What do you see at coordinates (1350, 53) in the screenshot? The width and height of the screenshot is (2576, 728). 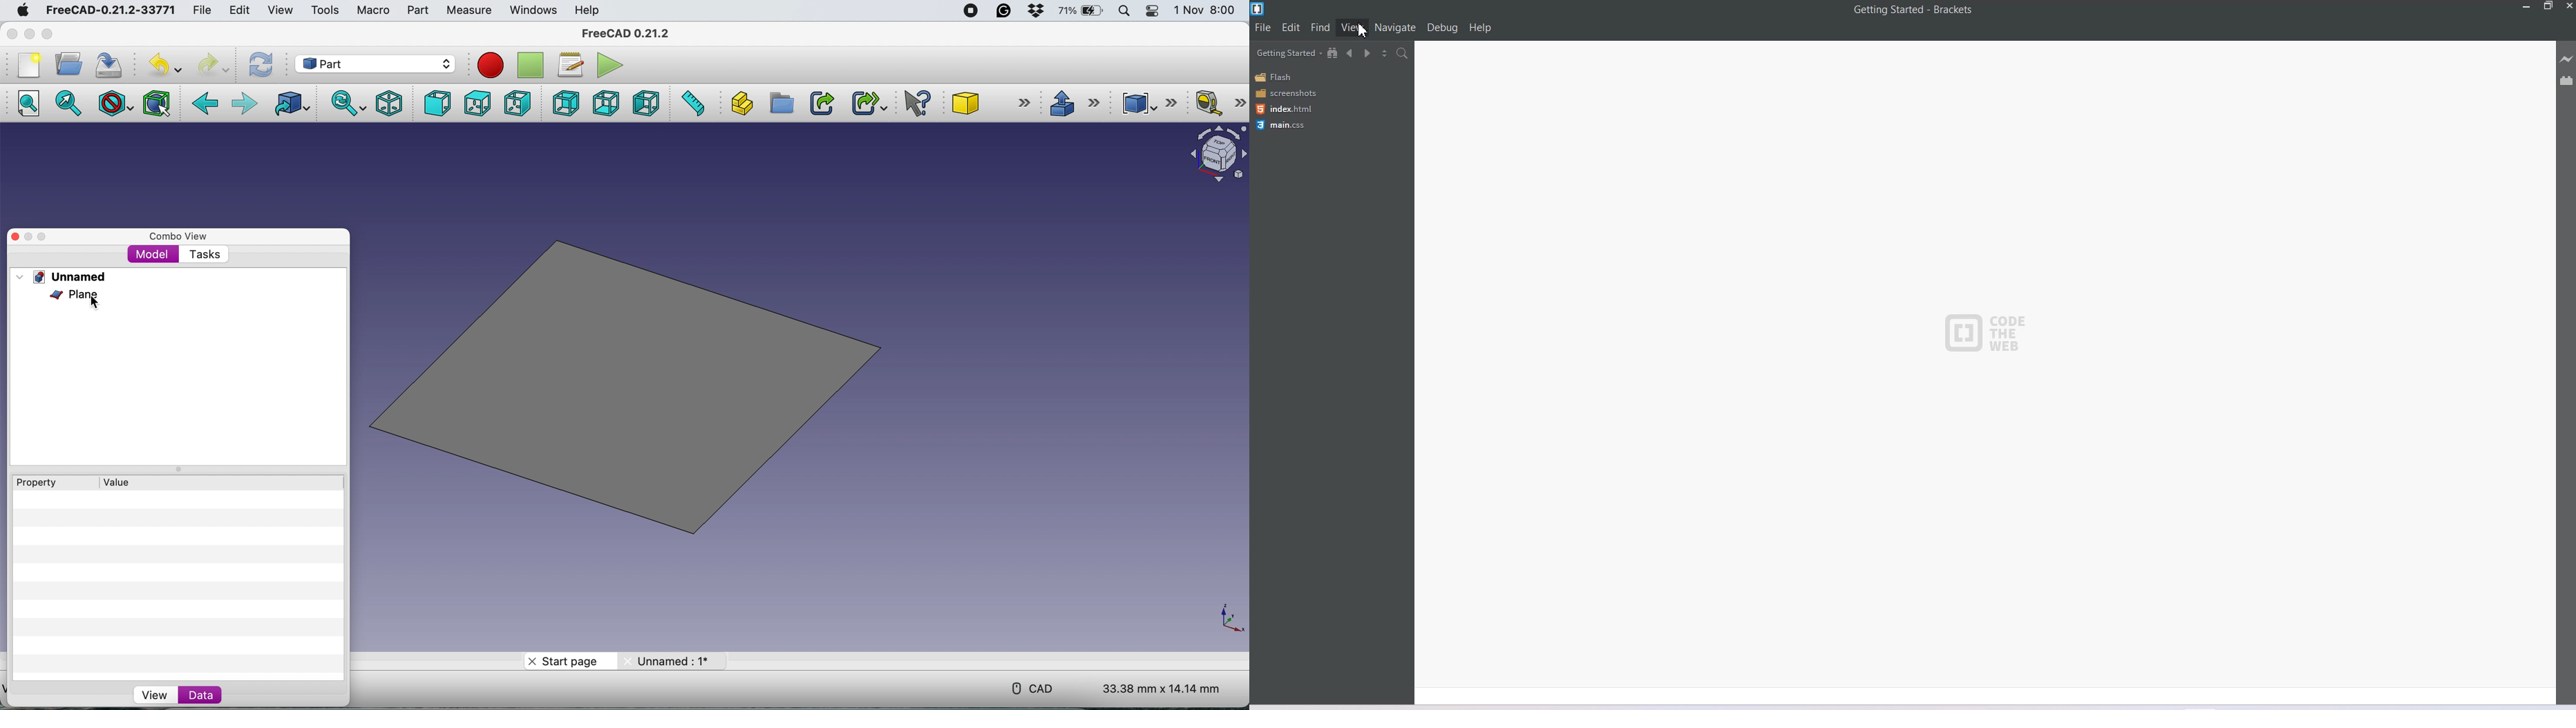 I see `Navigate Backwards` at bounding box center [1350, 53].